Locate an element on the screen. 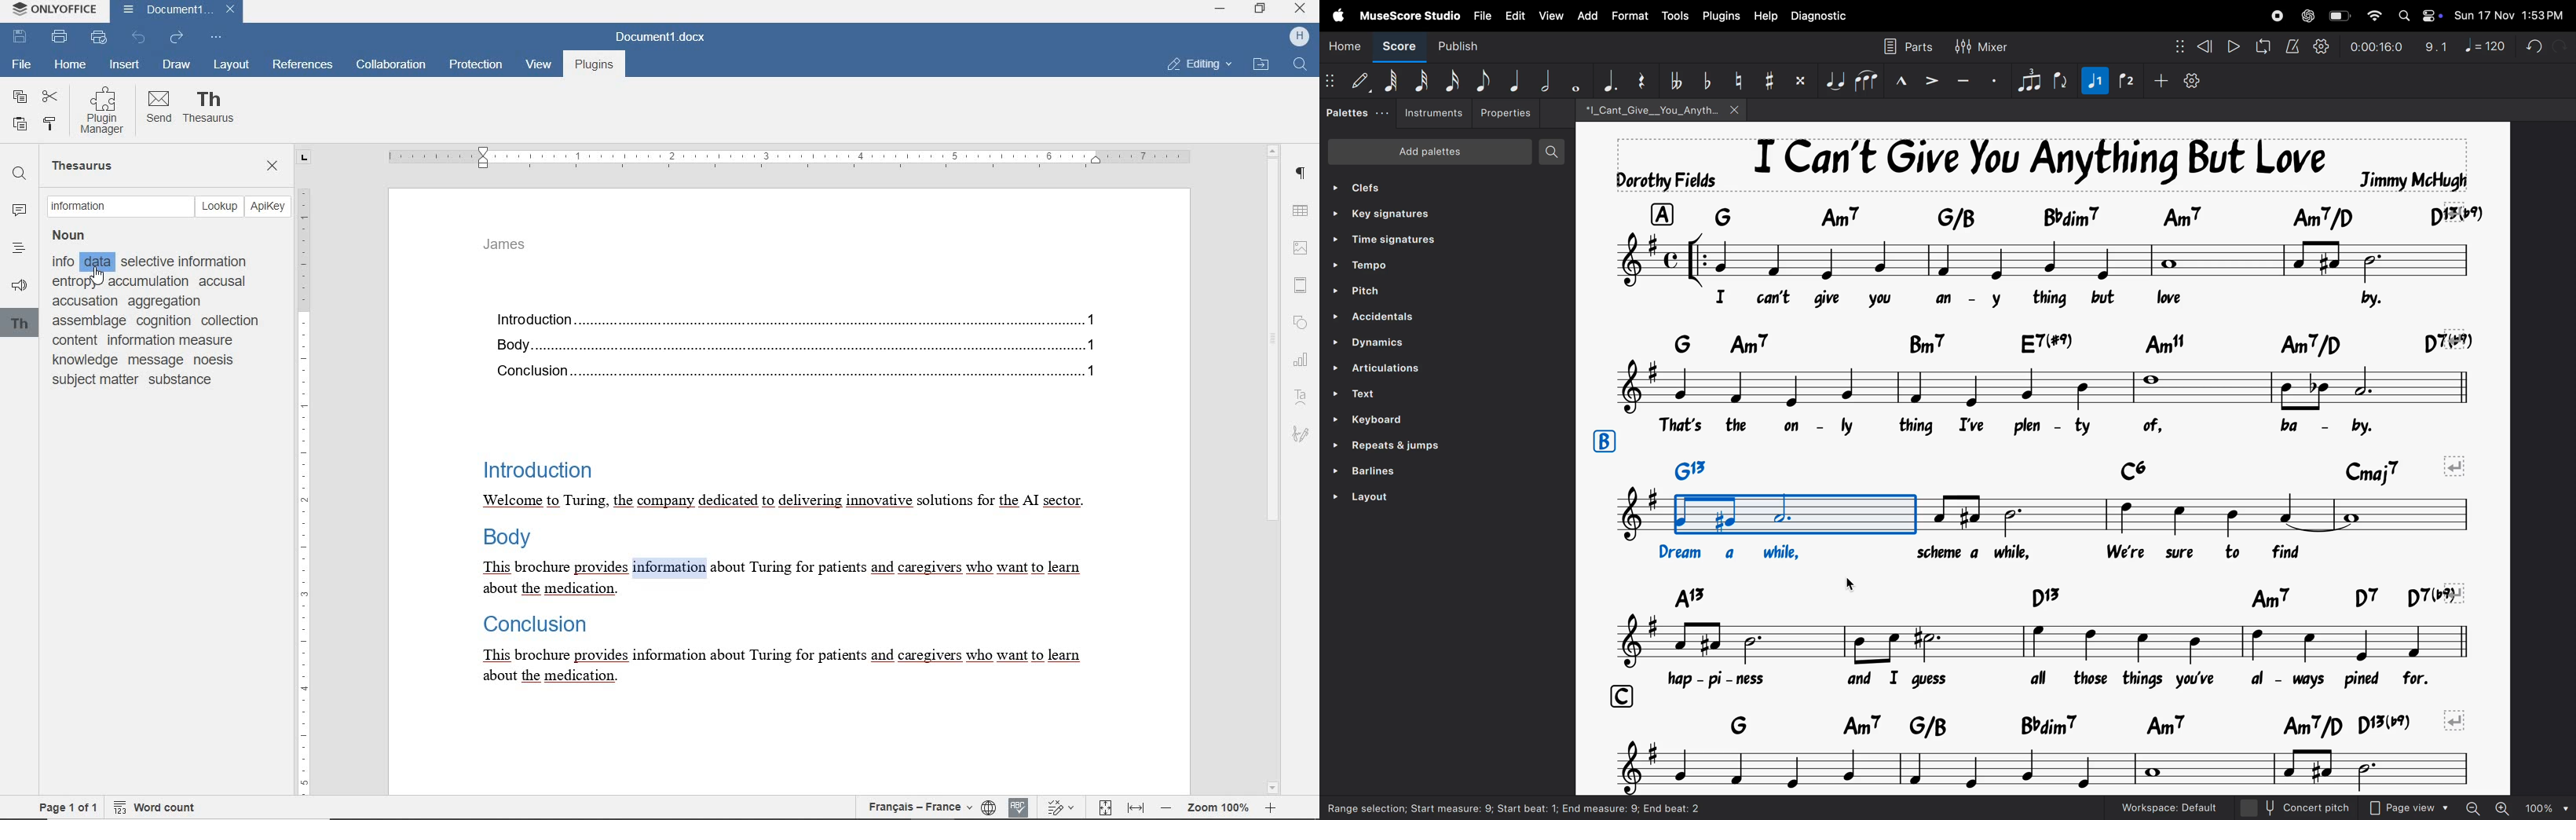 This screenshot has height=840, width=2576. musescore studio menu is located at coordinates (1410, 16).